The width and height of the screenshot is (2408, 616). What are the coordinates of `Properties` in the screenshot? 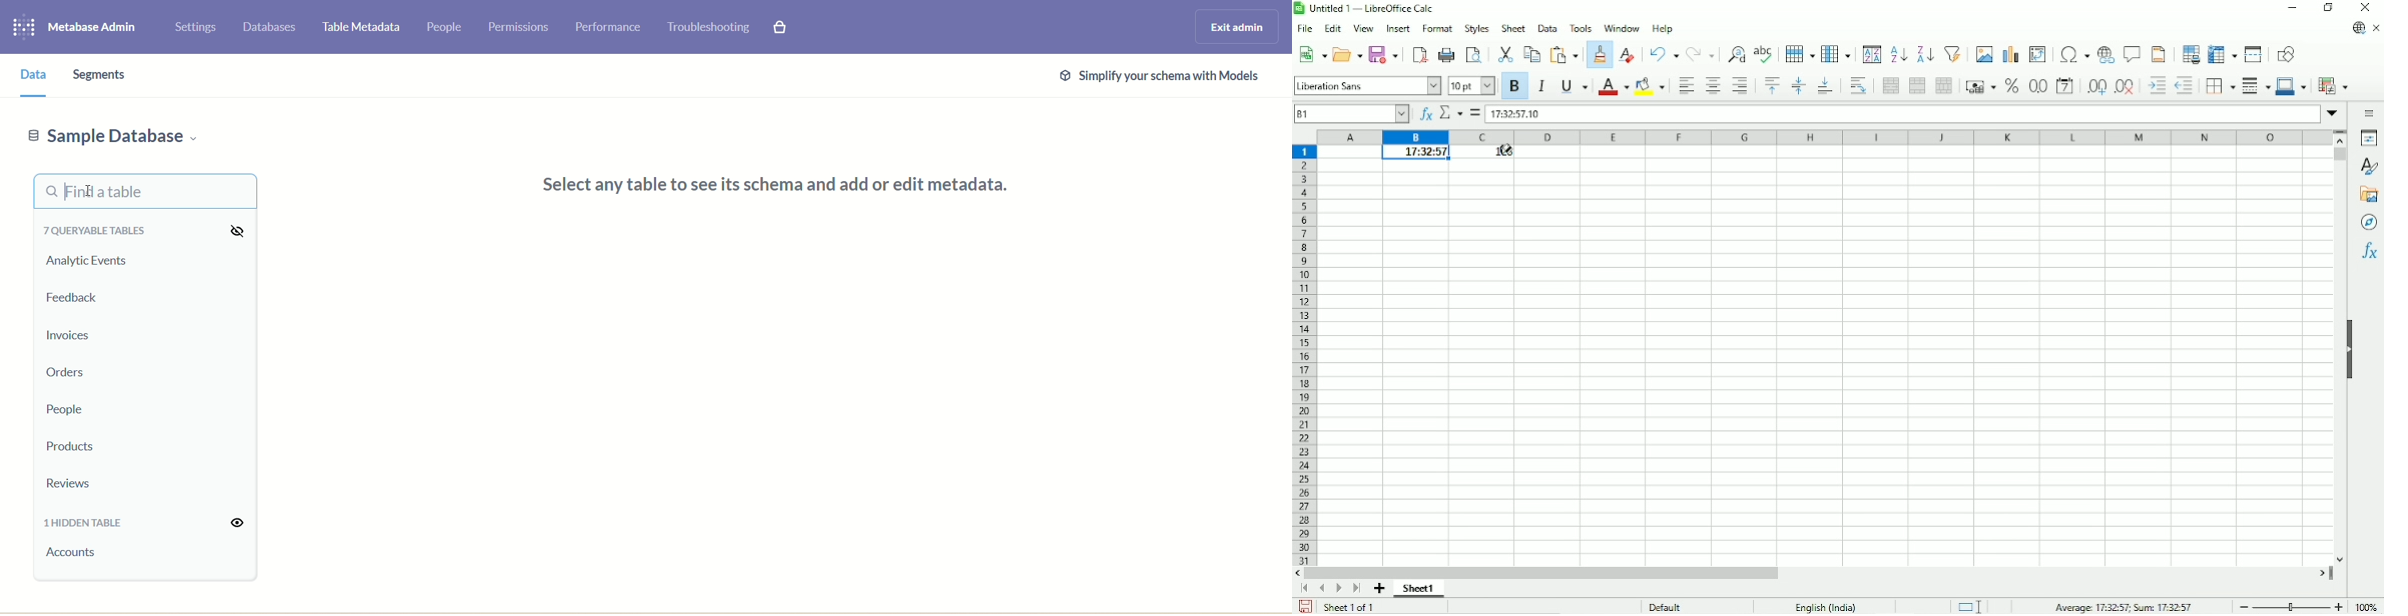 It's located at (2366, 138).